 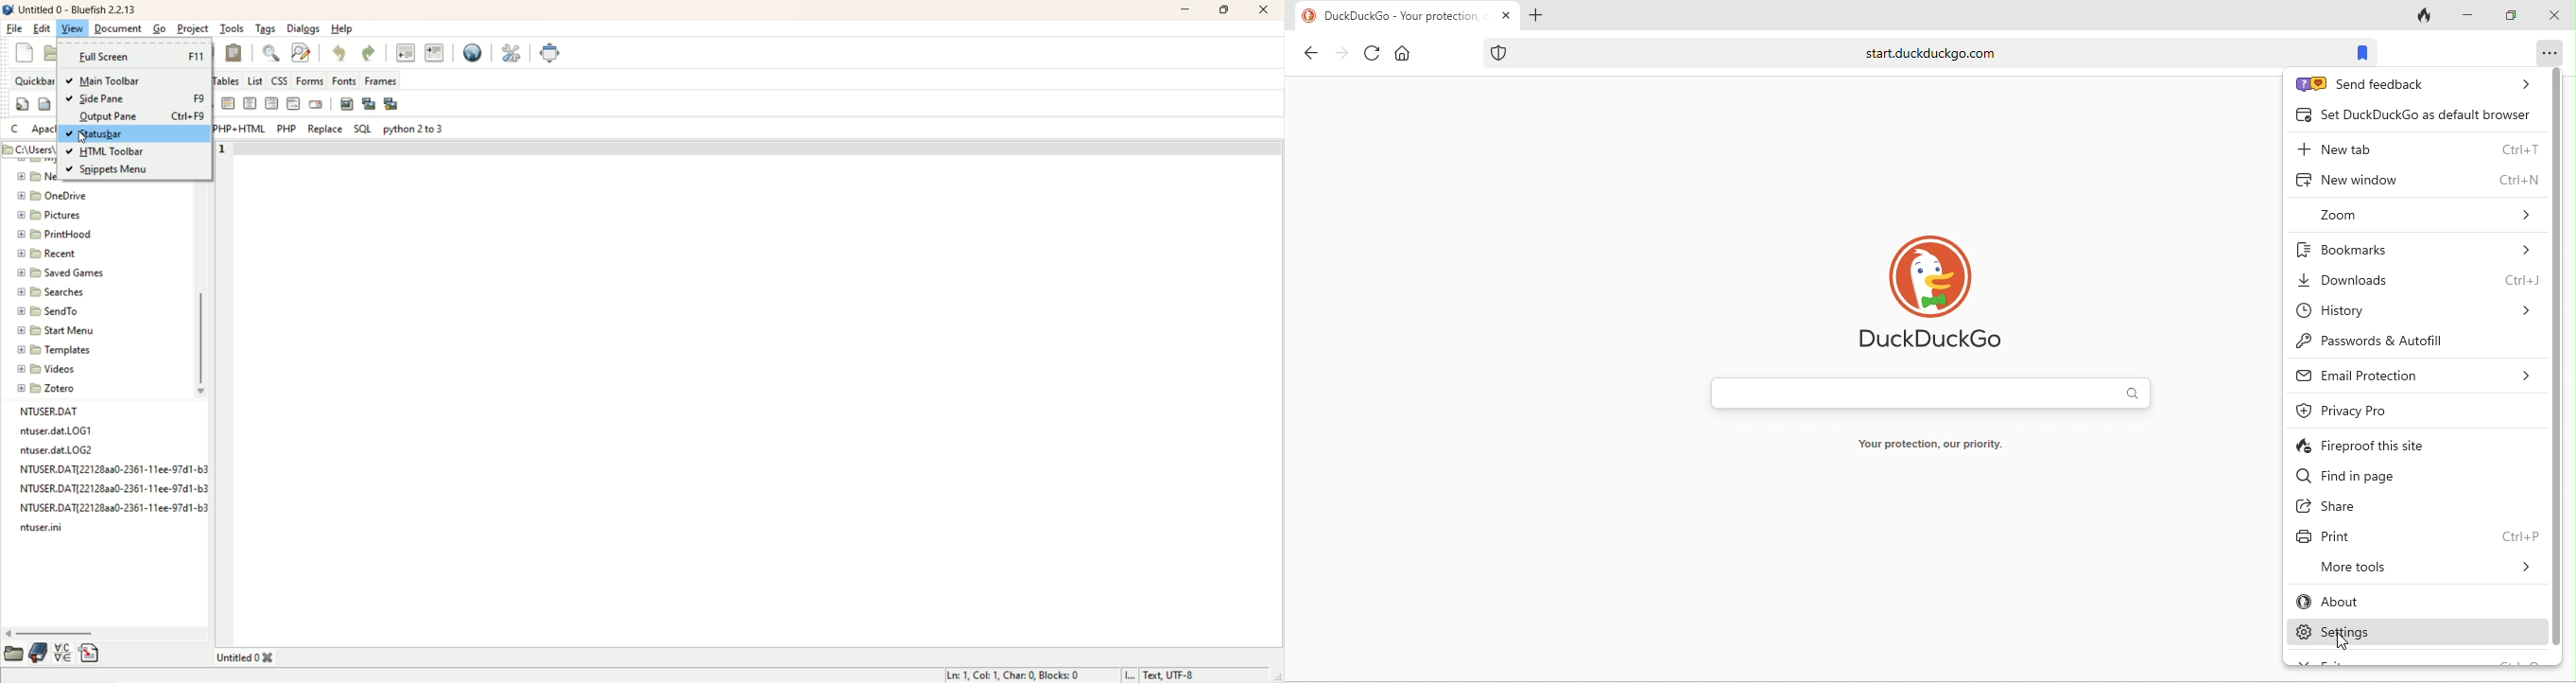 What do you see at coordinates (2555, 14) in the screenshot?
I see `close` at bounding box center [2555, 14].